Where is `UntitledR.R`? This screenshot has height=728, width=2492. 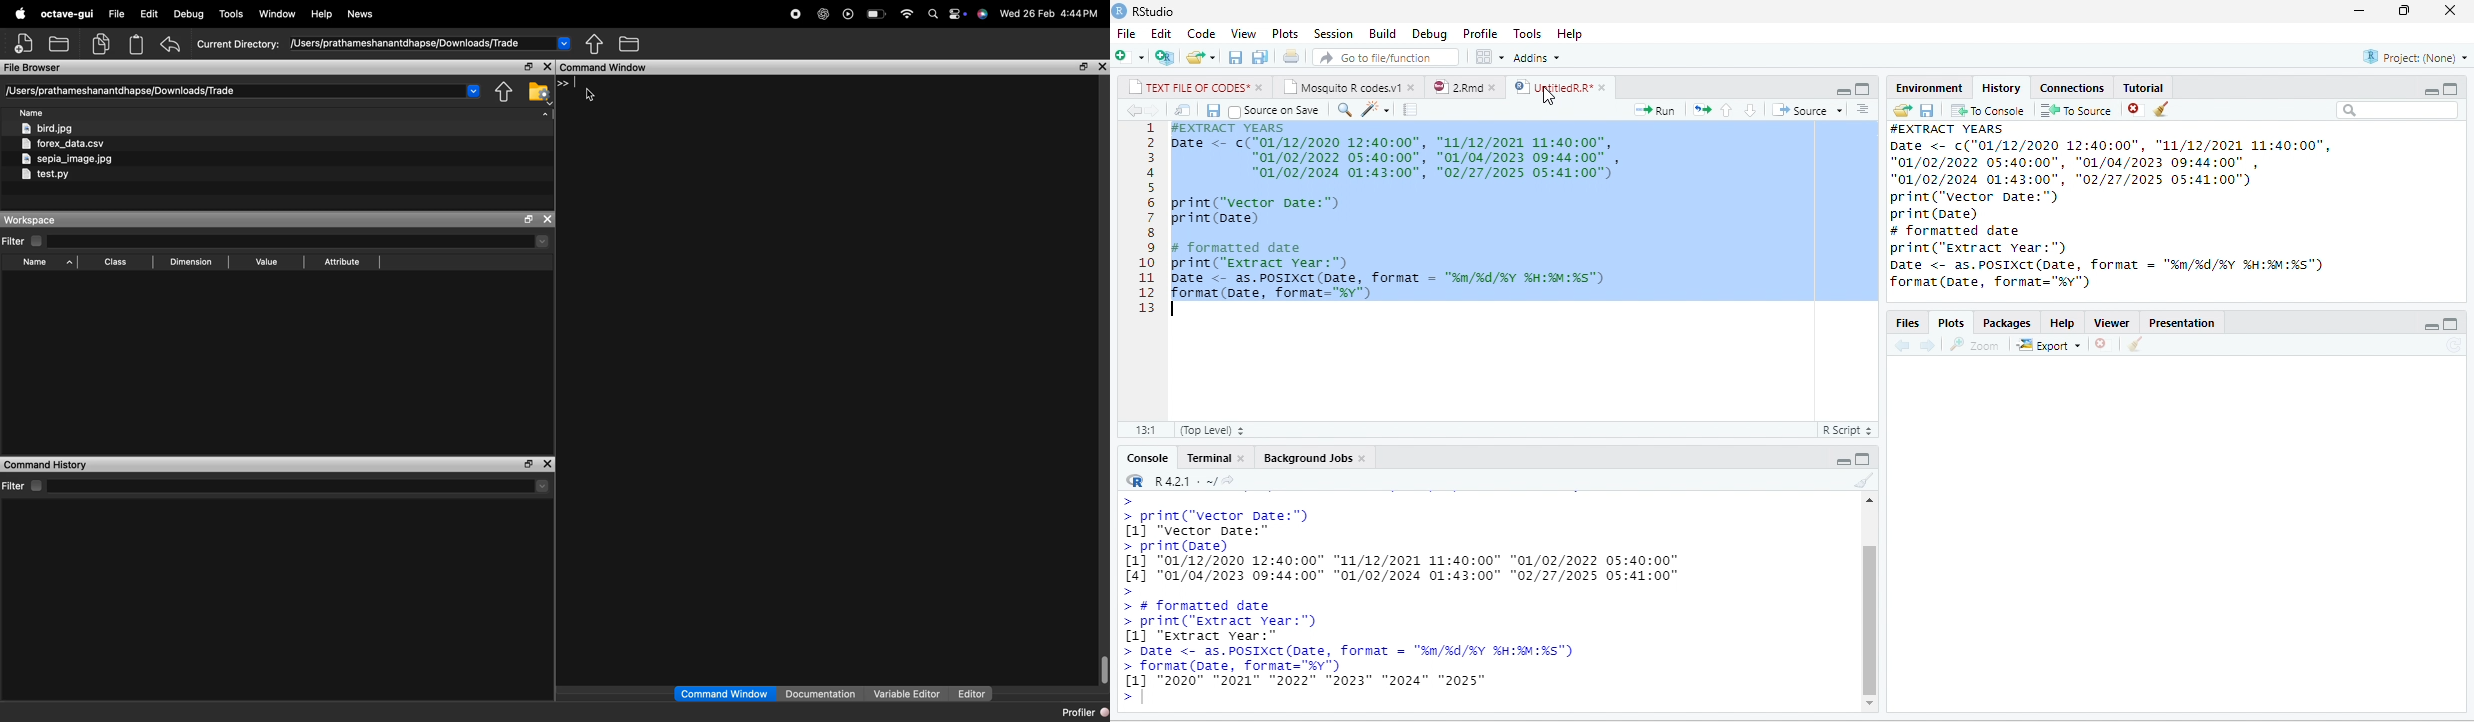 UntitledR.R is located at coordinates (1552, 86).